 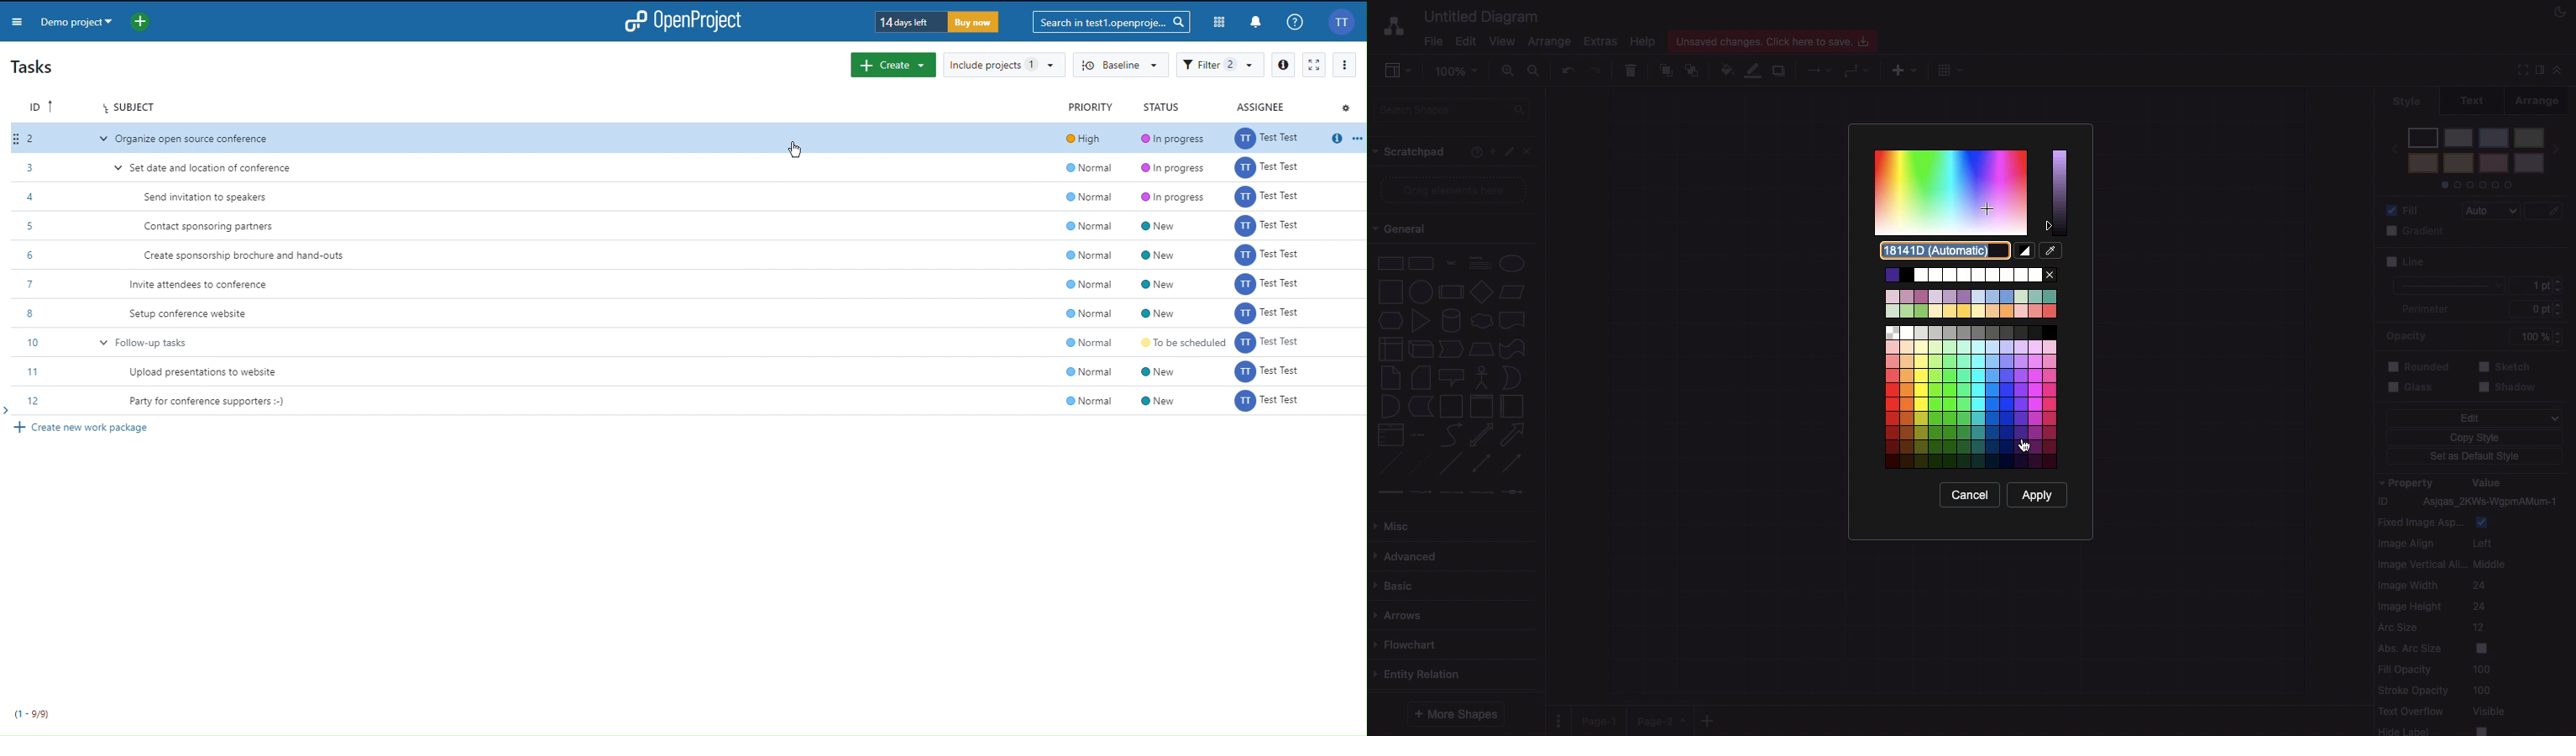 I want to click on Draw.io, so click(x=1393, y=25).